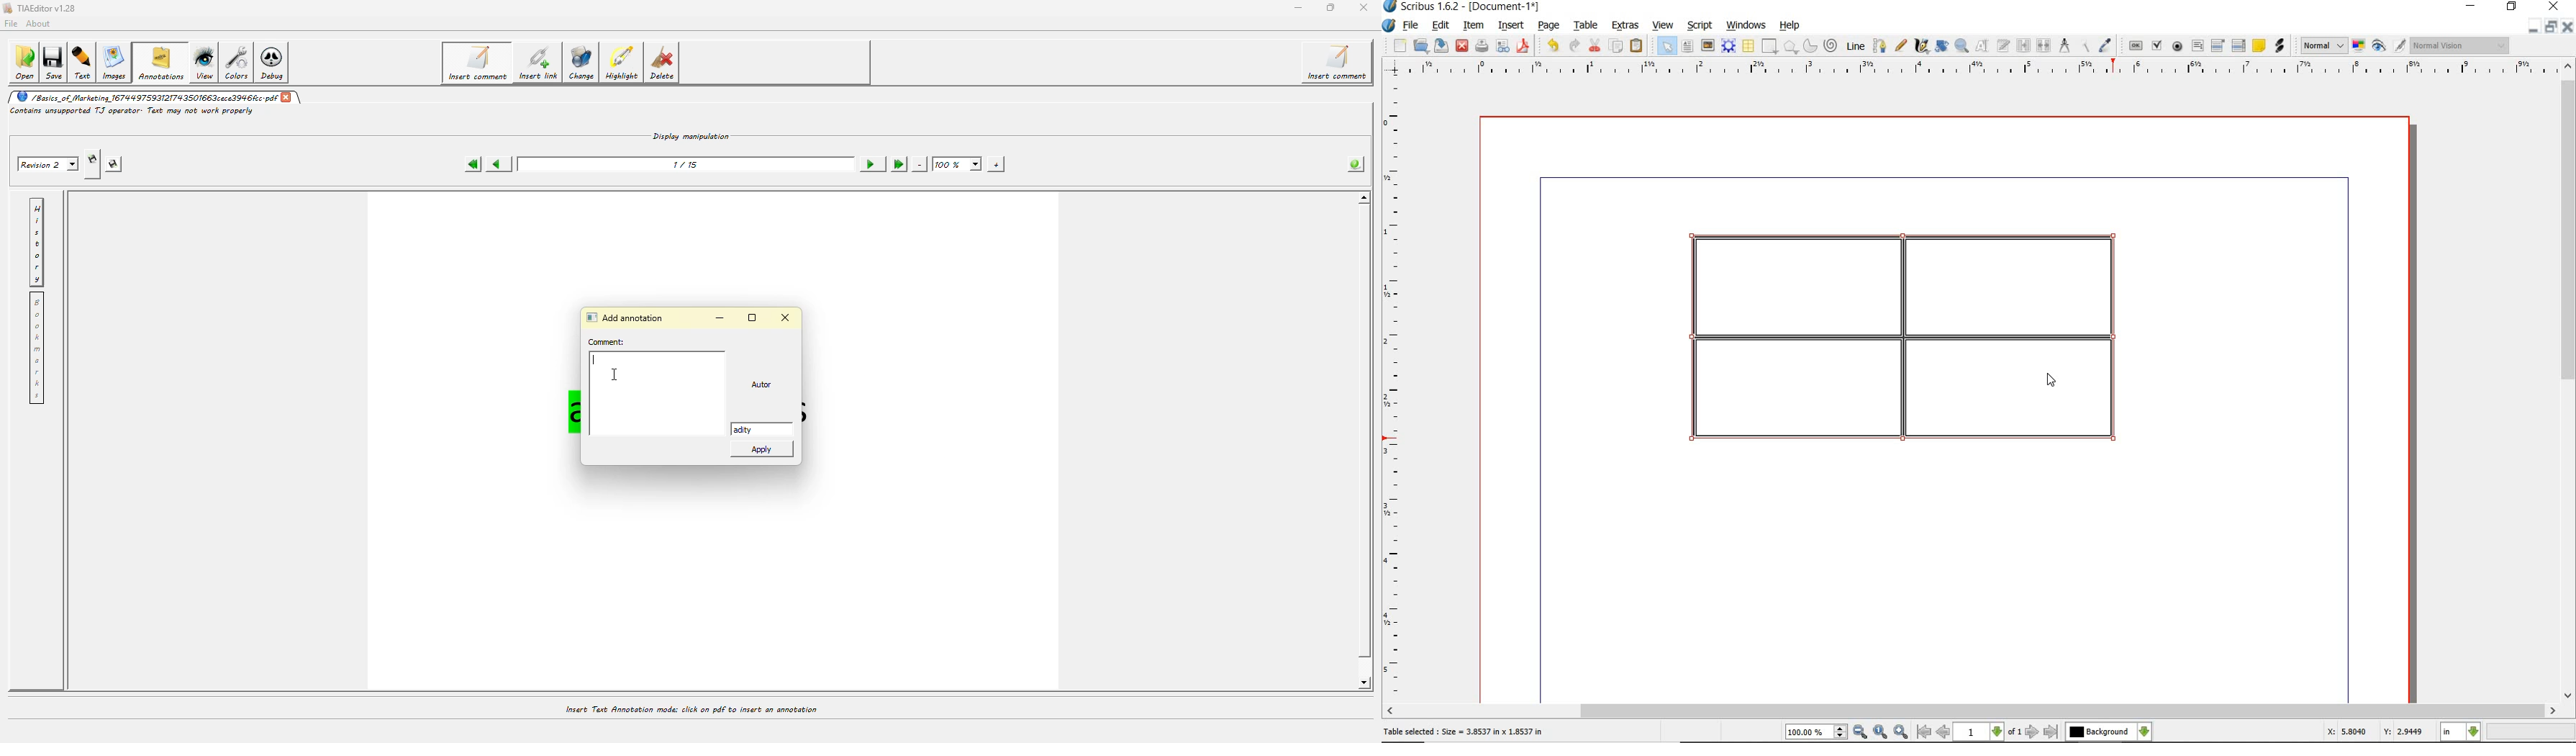  What do you see at coordinates (1421, 46) in the screenshot?
I see `open` at bounding box center [1421, 46].